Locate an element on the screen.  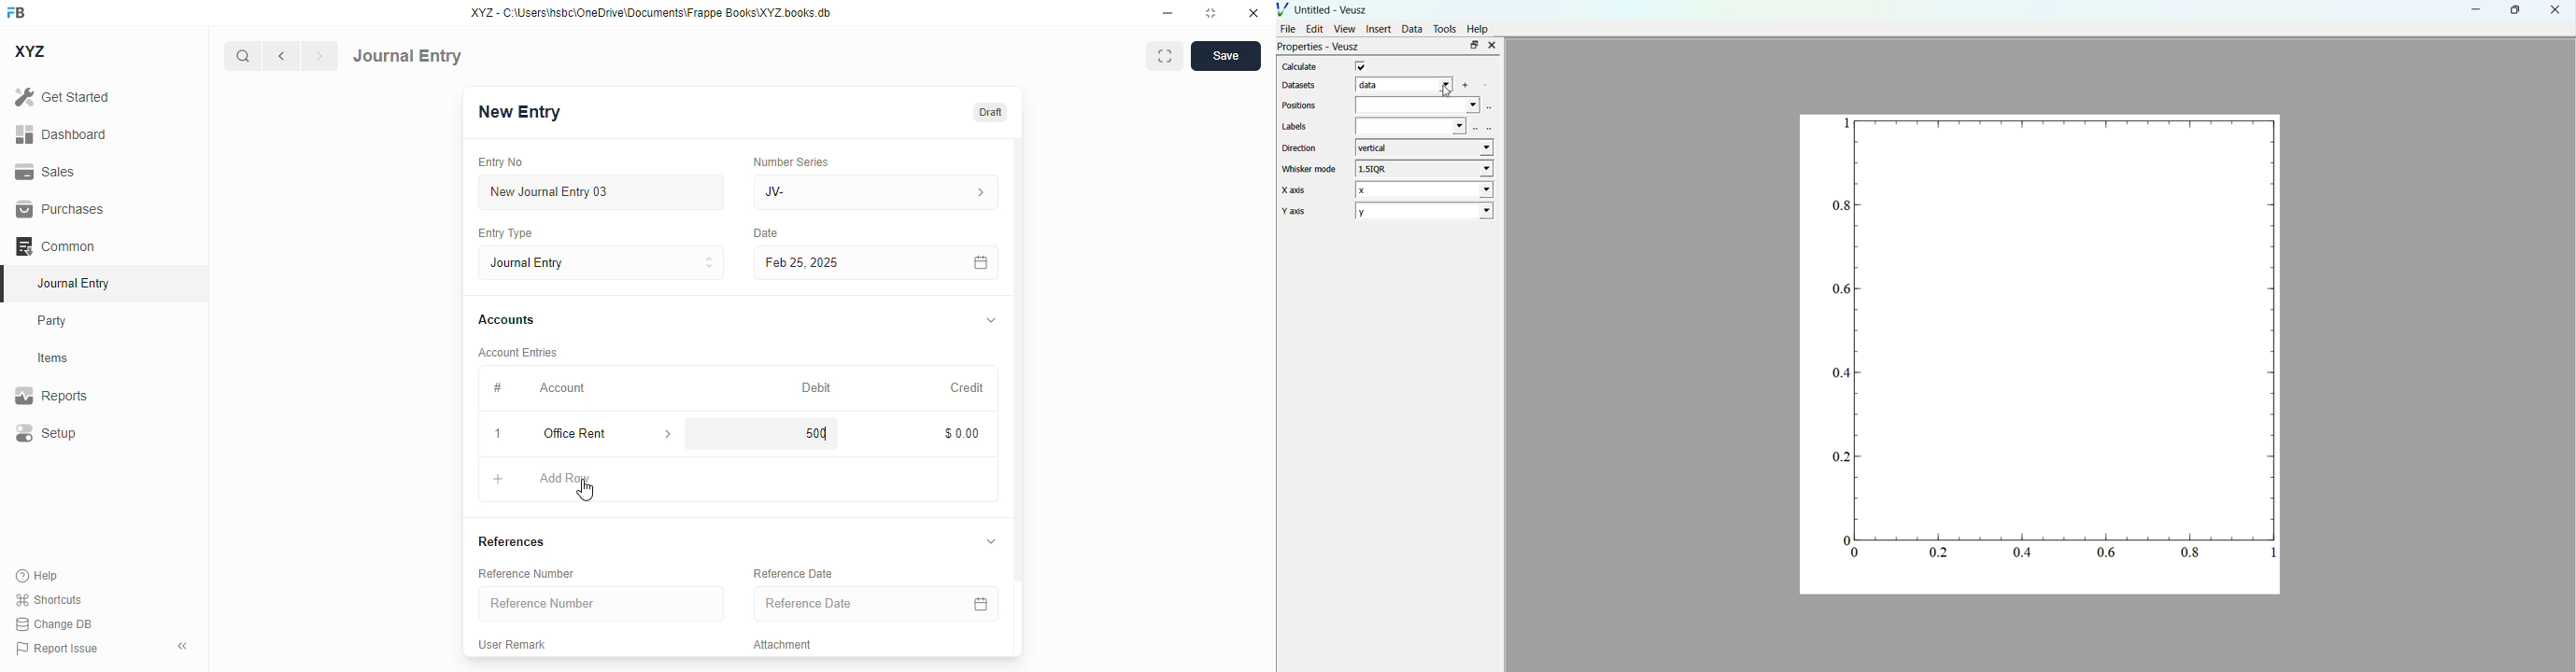
add is located at coordinates (1468, 85).